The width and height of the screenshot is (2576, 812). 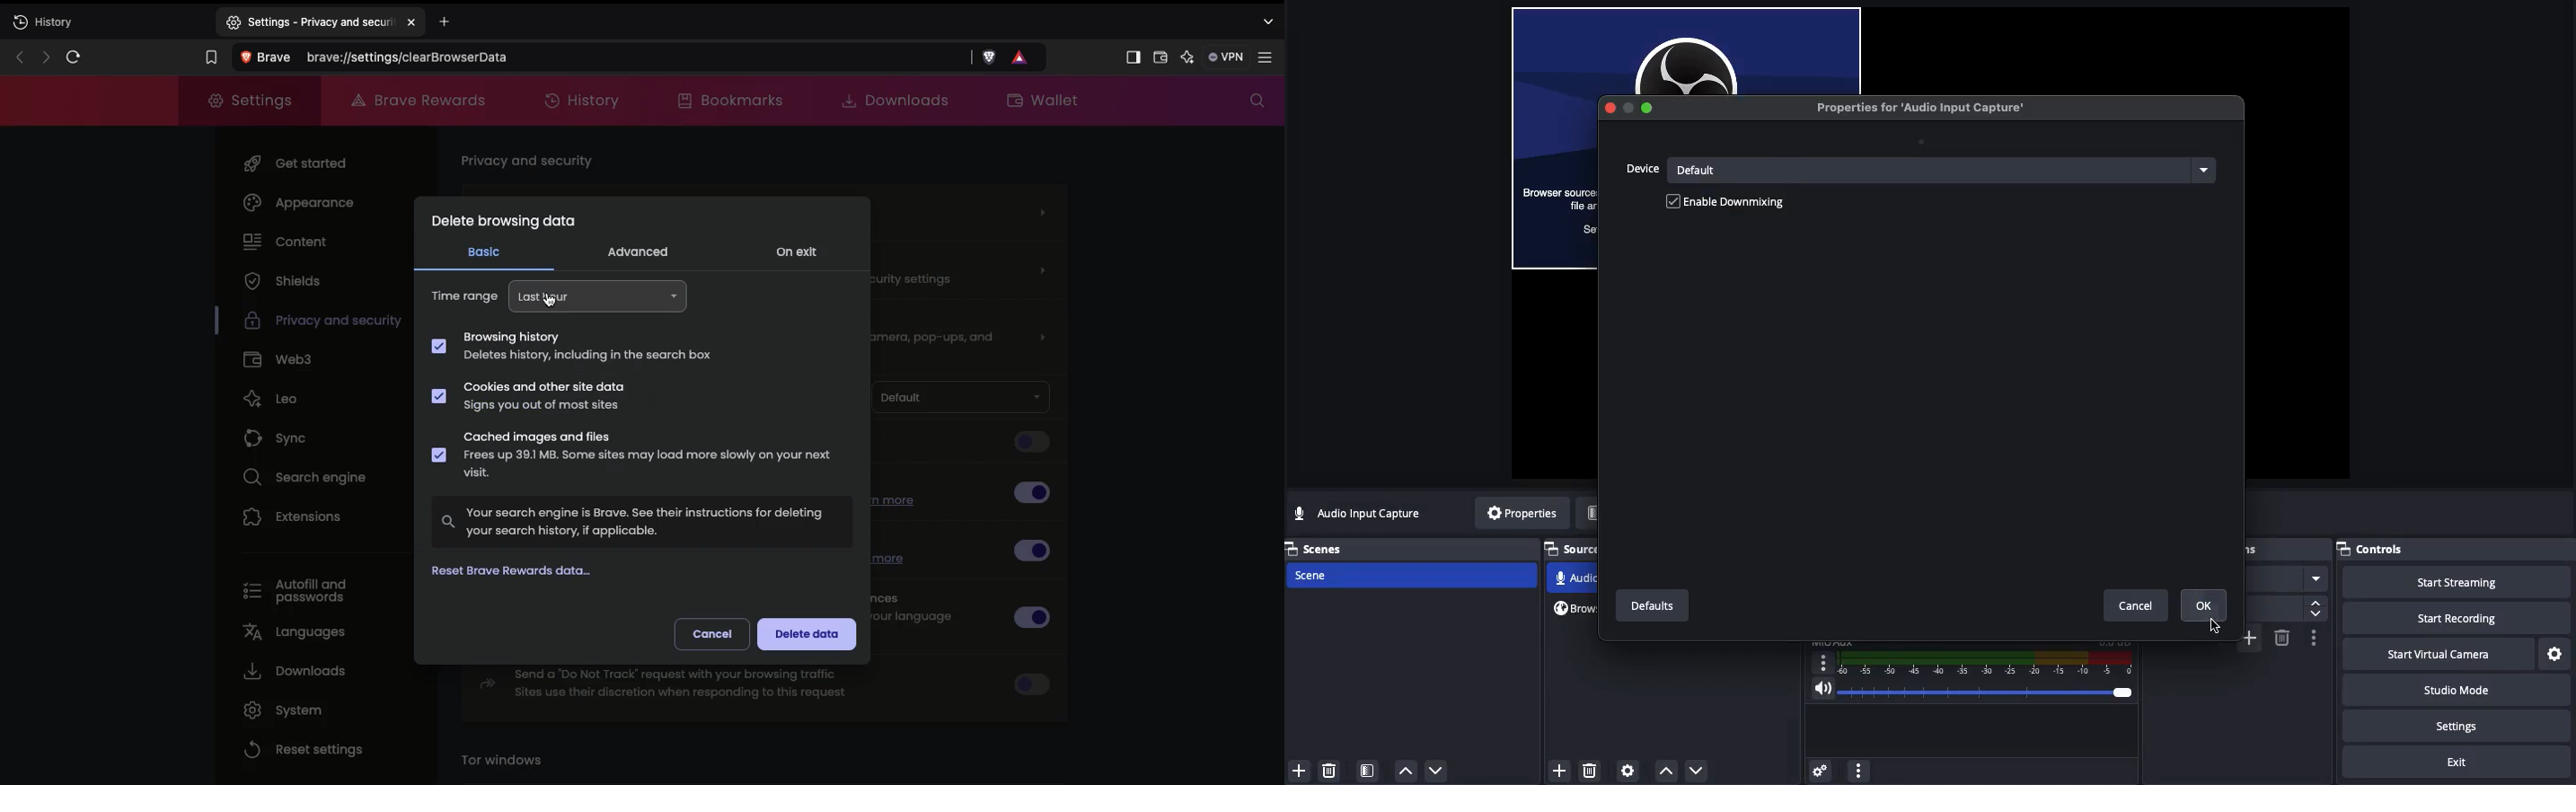 I want to click on Cancel, so click(x=2138, y=605).